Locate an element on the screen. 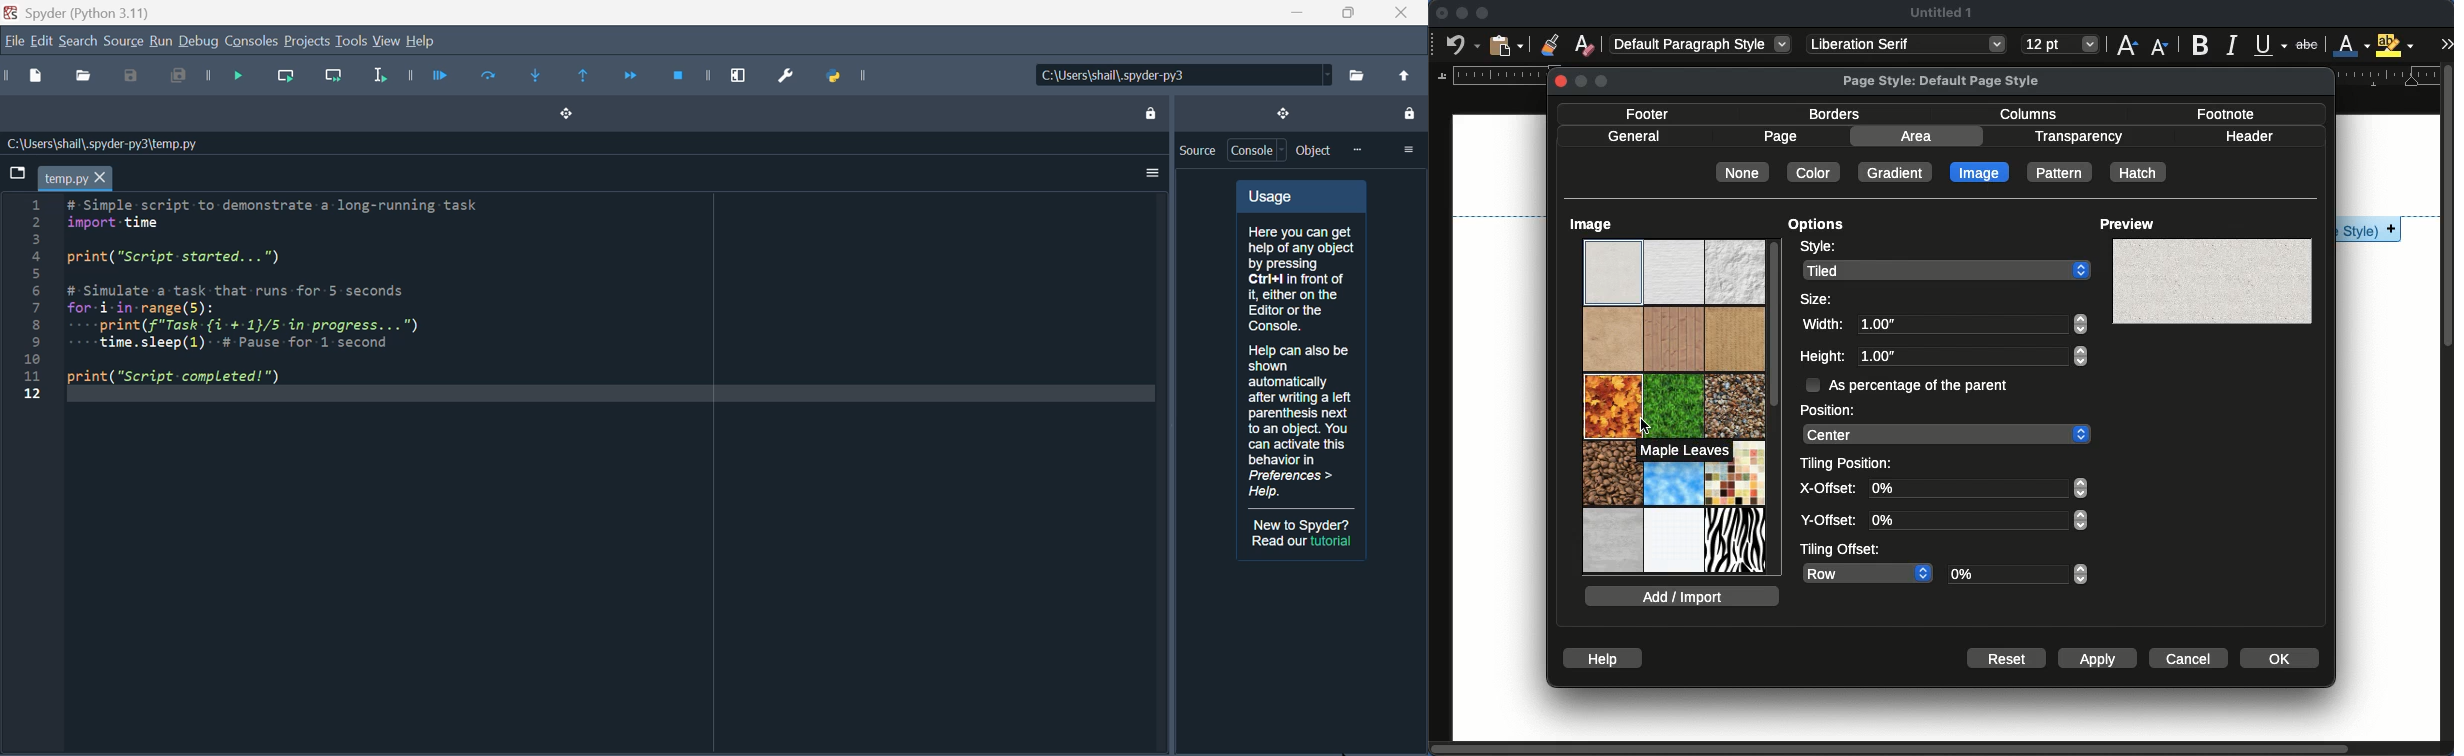 The height and width of the screenshot is (756, 2464). reset is located at coordinates (2006, 657).